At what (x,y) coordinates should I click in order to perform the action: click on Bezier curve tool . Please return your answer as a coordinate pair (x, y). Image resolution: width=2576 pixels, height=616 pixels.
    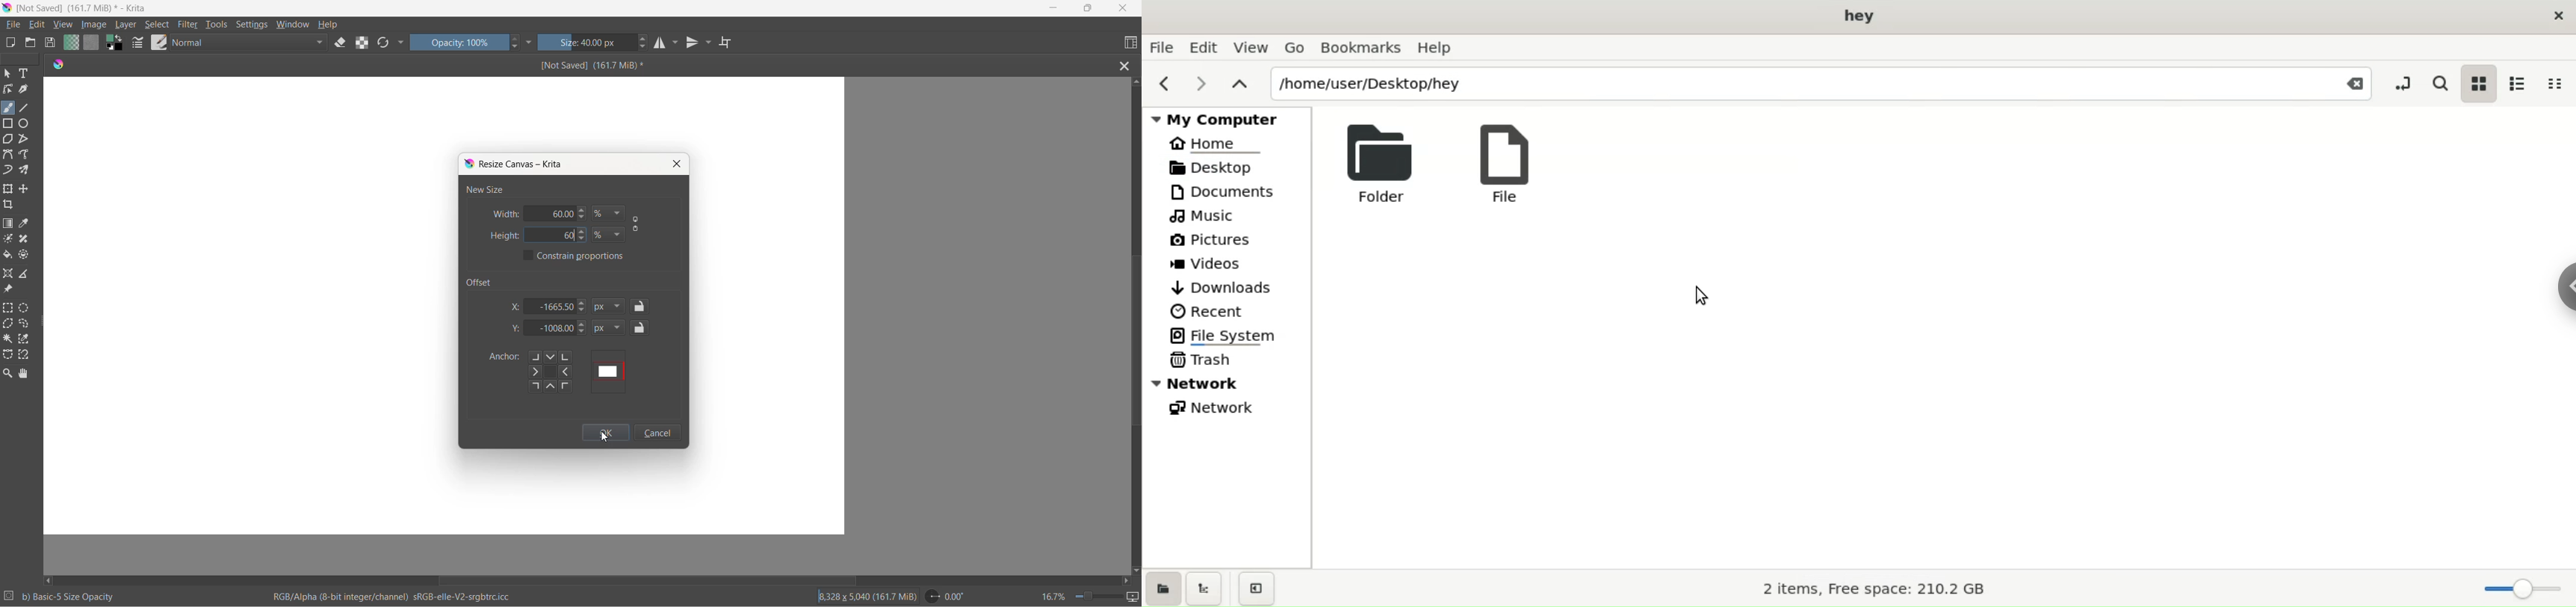
    Looking at the image, I should click on (10, 156).